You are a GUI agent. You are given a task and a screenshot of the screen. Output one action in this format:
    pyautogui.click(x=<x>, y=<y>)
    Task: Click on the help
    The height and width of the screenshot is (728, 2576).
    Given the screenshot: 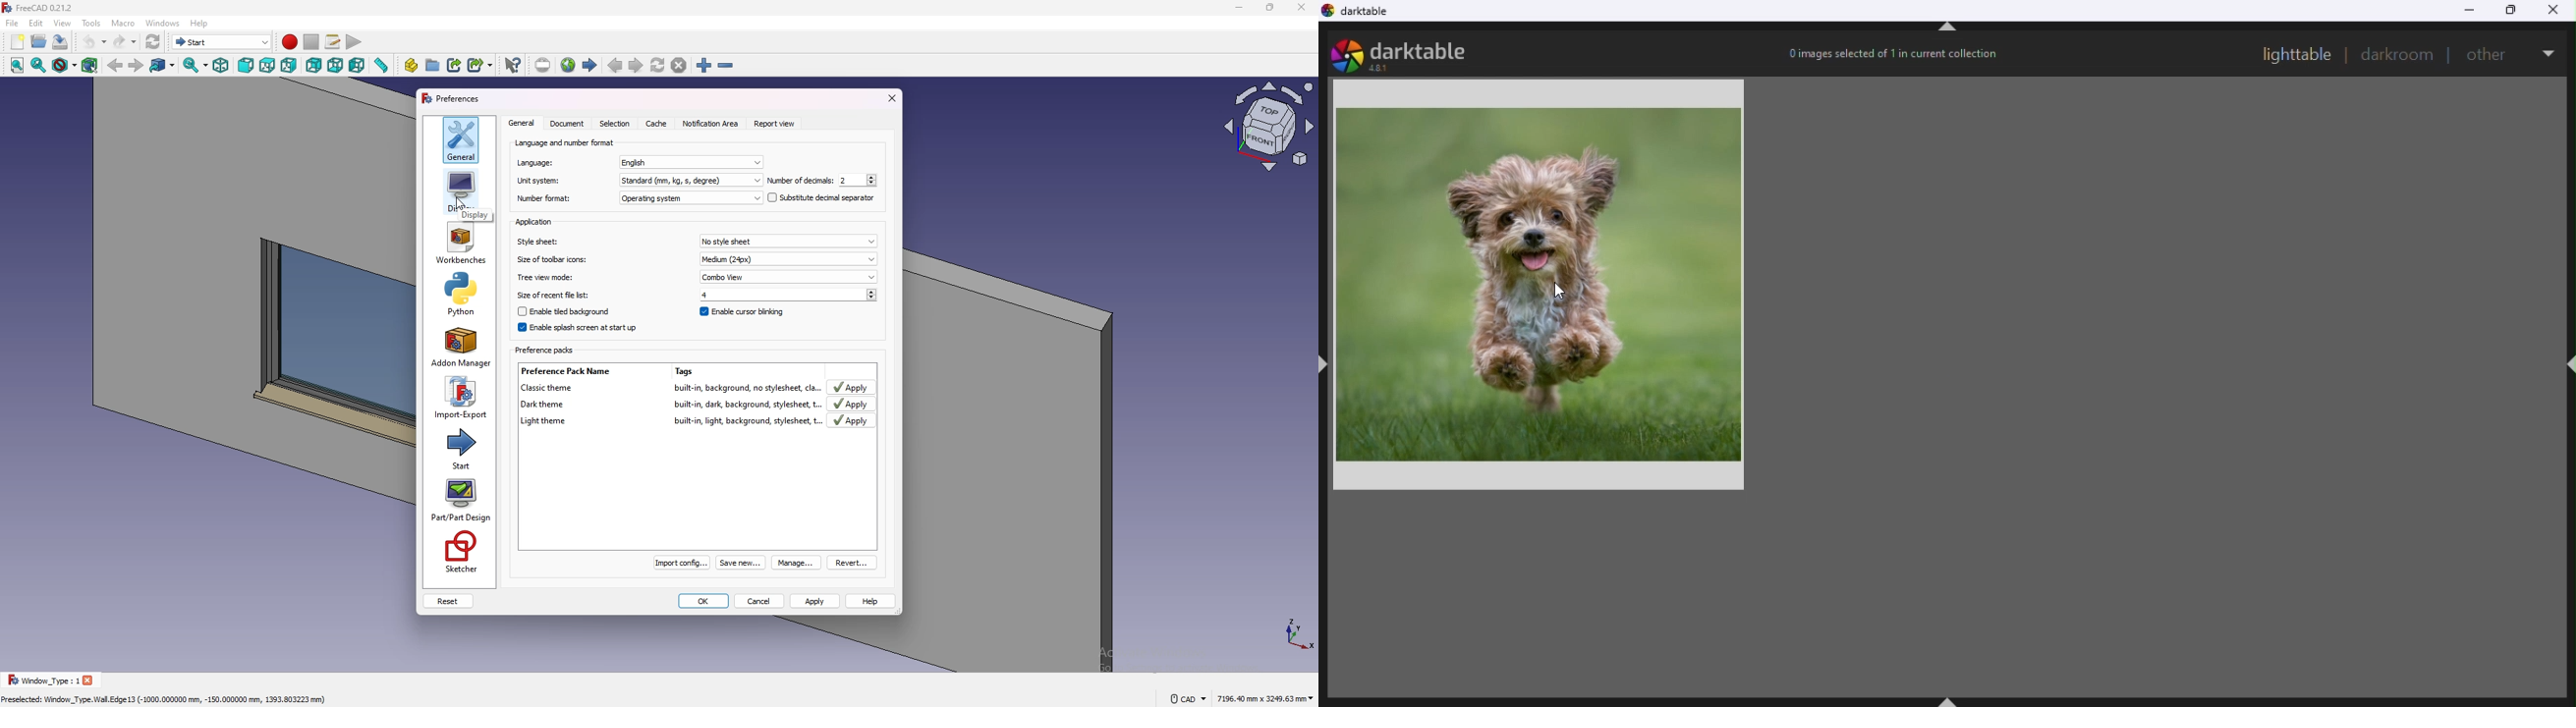 What is the action you would take?
    pyautogui.click(x=198, y=23)
    